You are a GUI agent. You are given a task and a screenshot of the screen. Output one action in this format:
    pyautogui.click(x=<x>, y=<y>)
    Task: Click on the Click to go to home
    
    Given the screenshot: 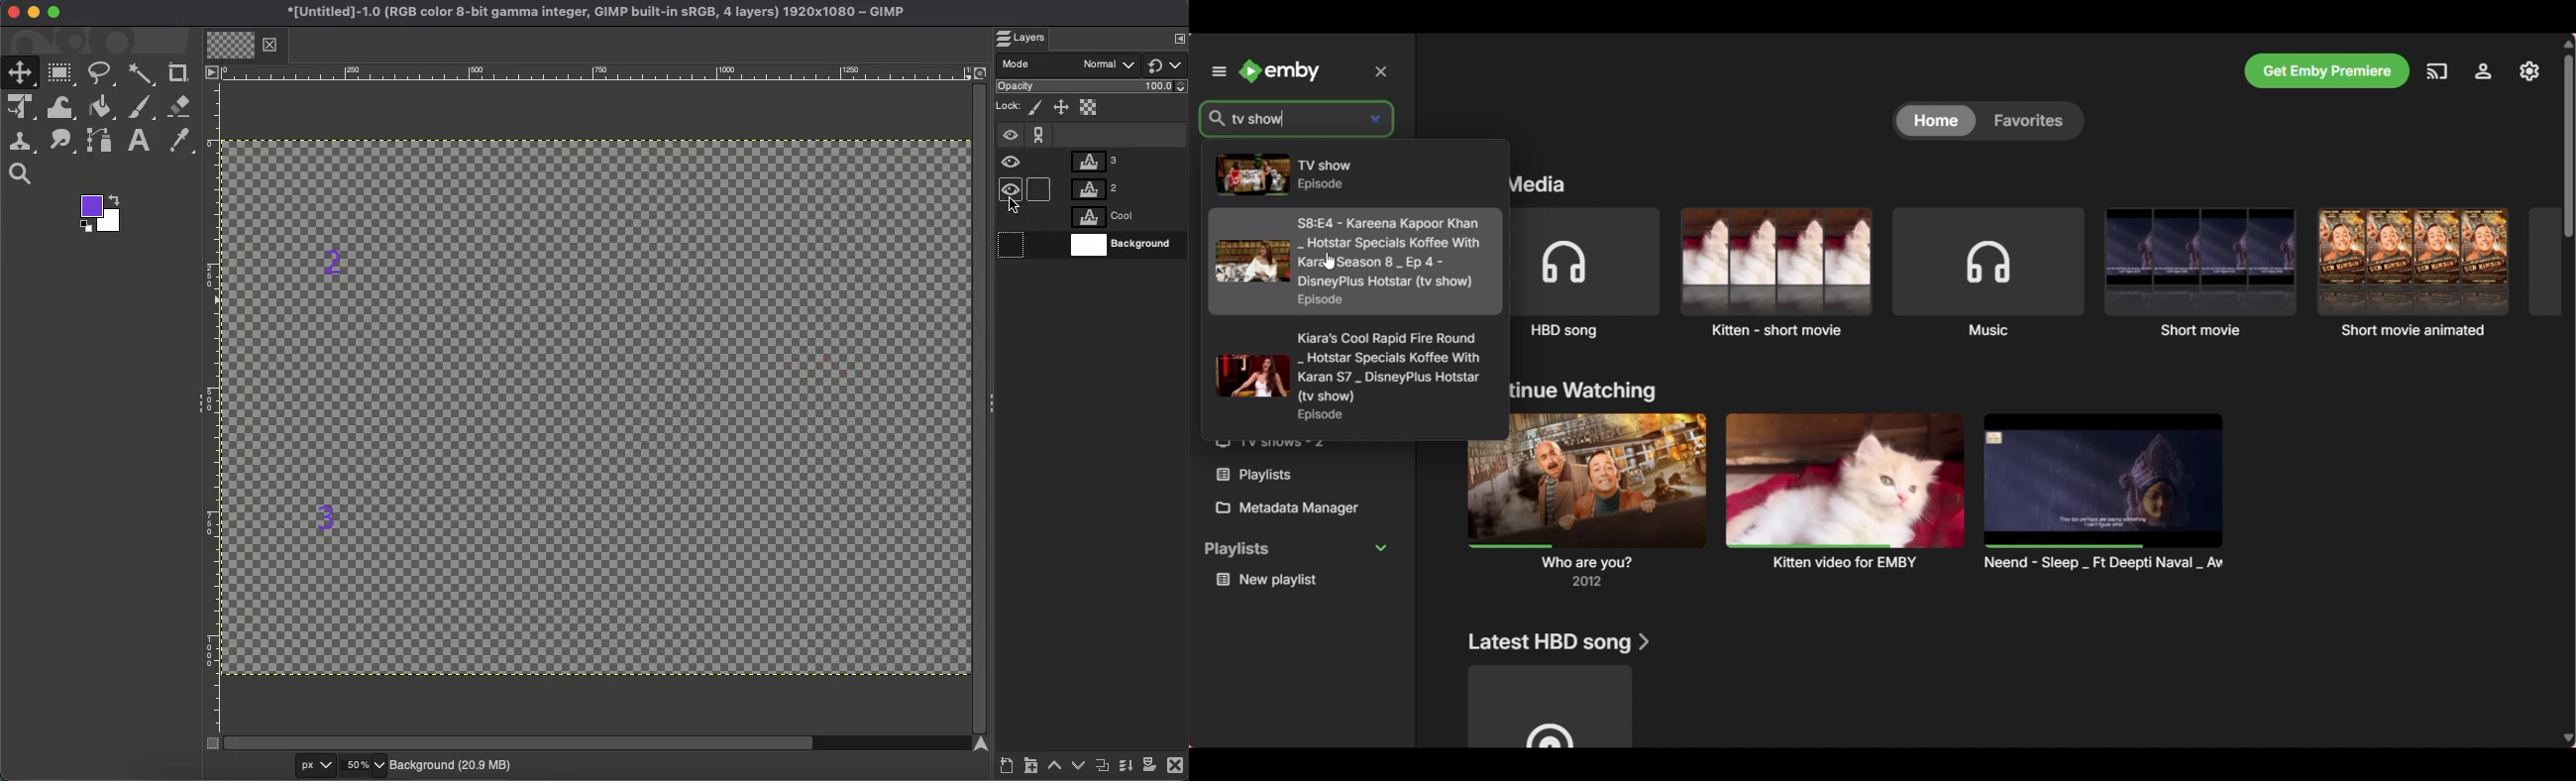 What is the action you would take?
    pyautogui.click(x=1279, y=71)
    